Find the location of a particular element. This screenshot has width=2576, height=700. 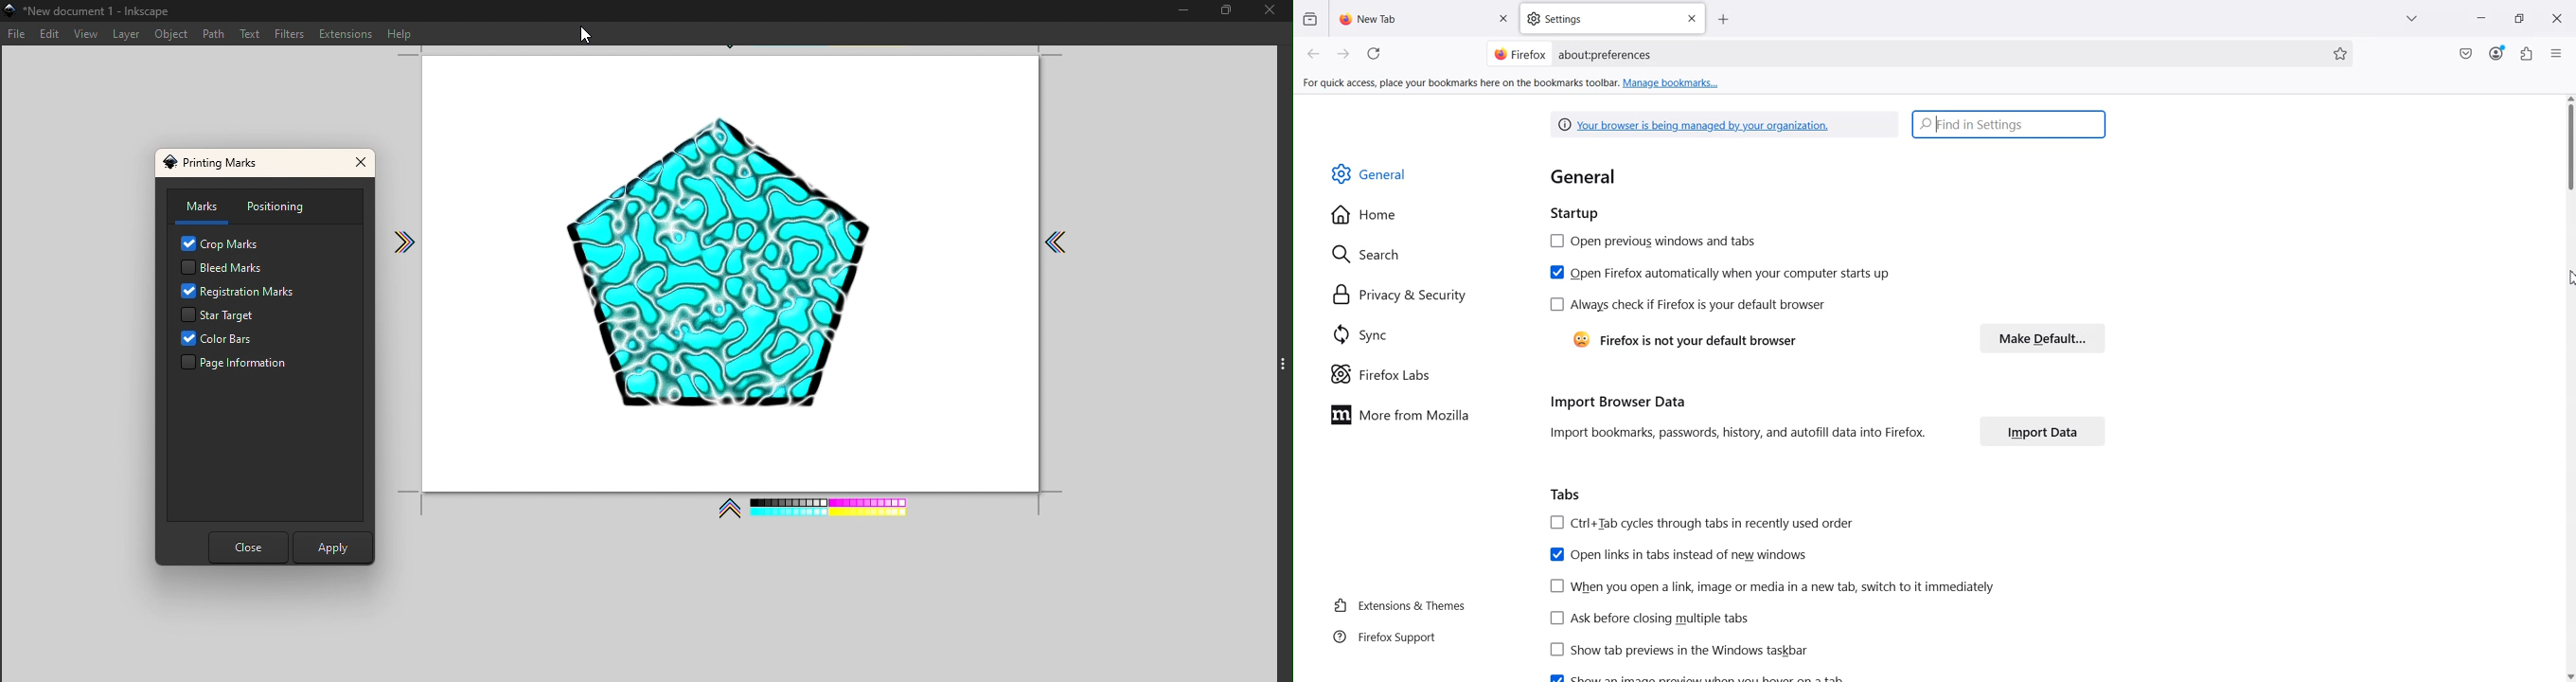

Maximize is located at coordinates (2519, 19).